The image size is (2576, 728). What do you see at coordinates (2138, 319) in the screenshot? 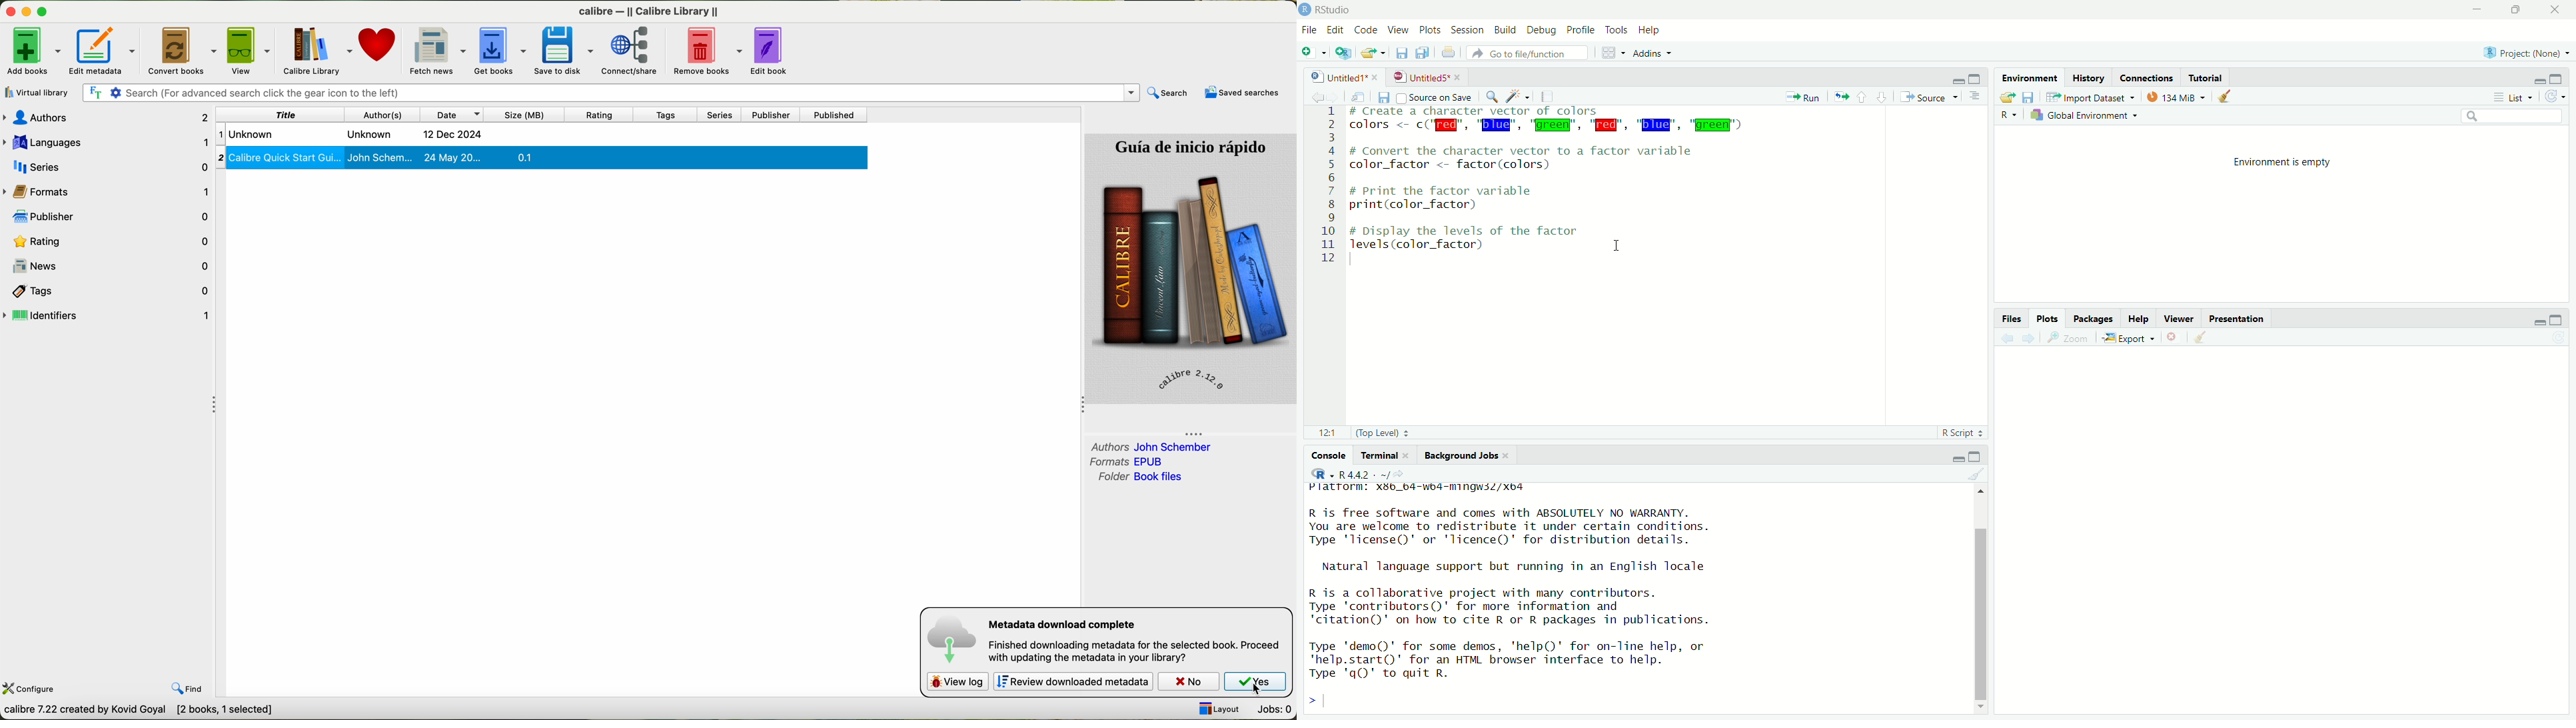
I see `Help` at bounding box center [2138, 319].